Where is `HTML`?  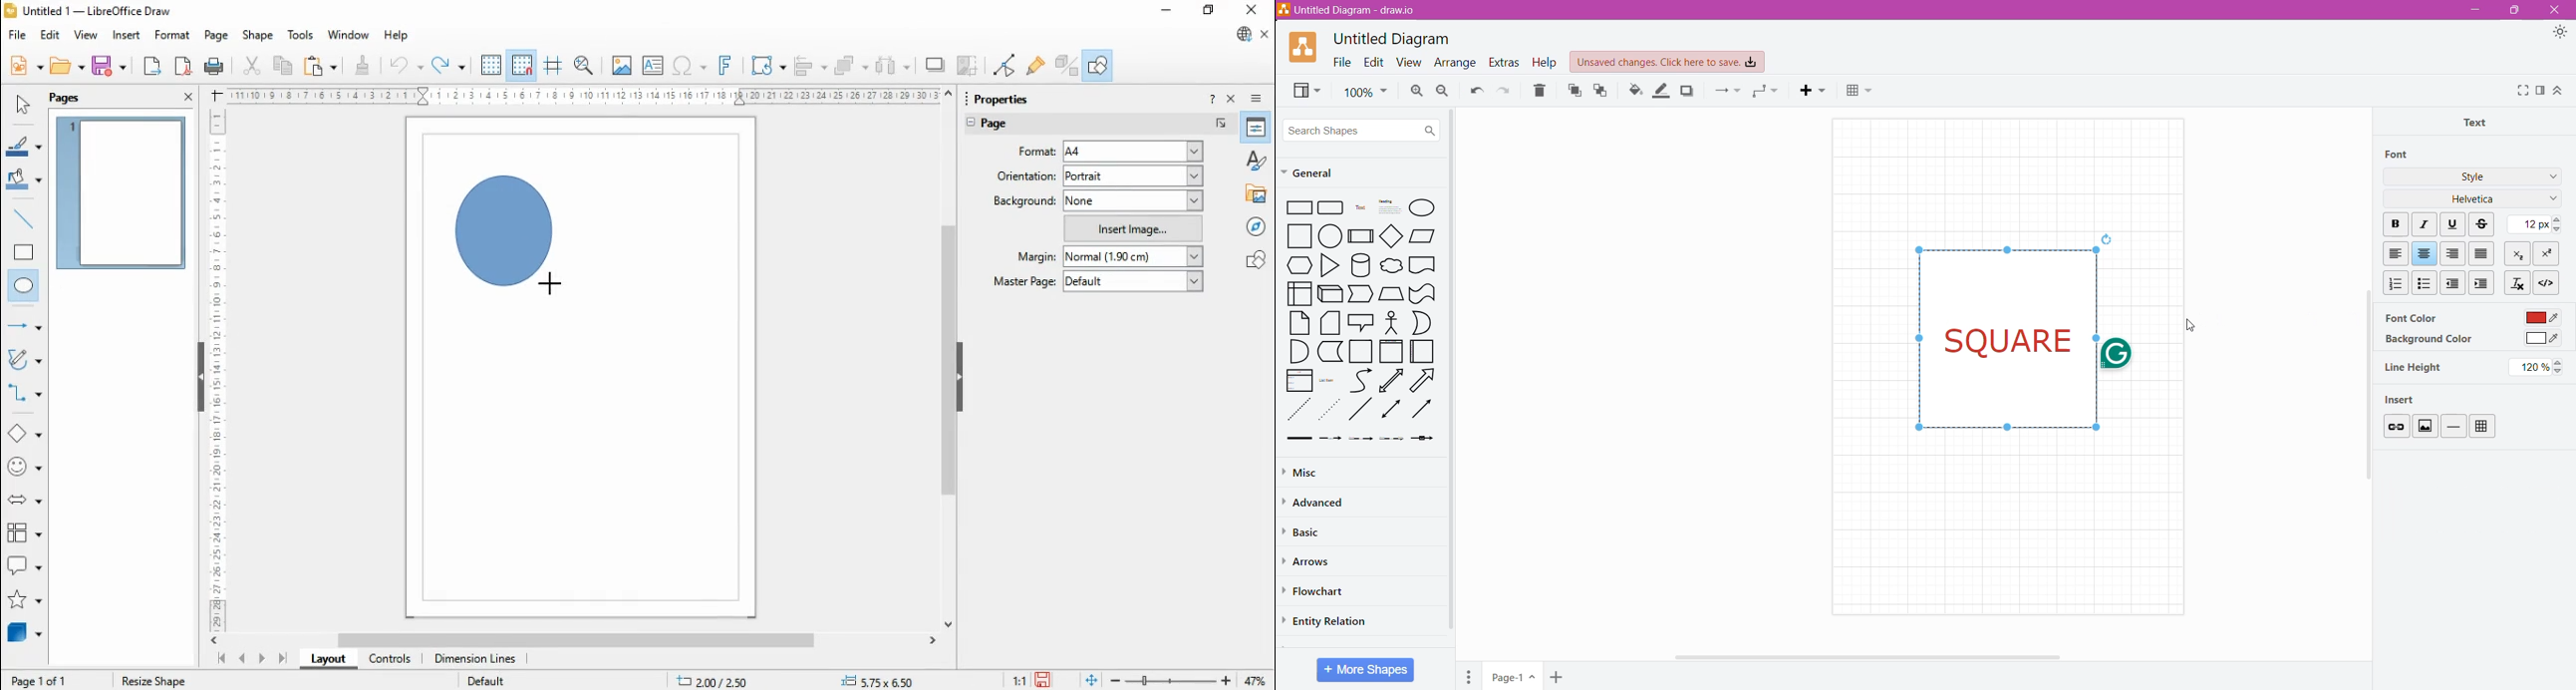 HTML is located at coordinates (2545, 281).